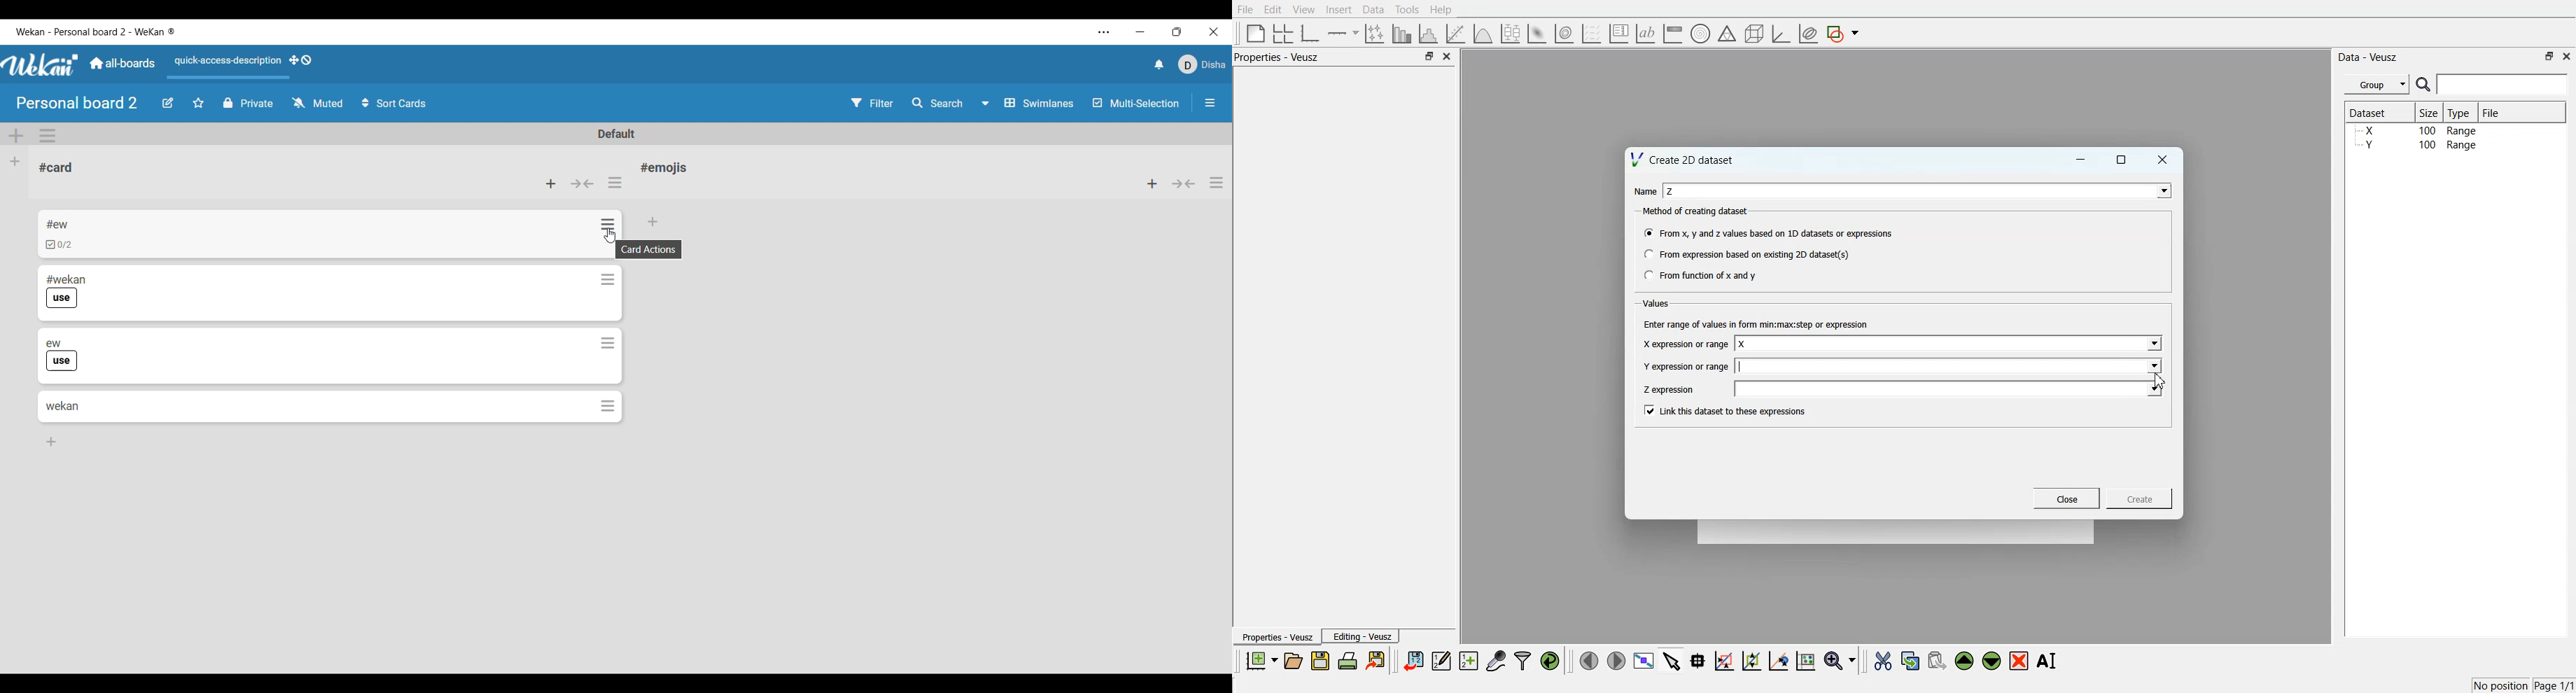  I want to click on Maximize, so click(2549, 56).